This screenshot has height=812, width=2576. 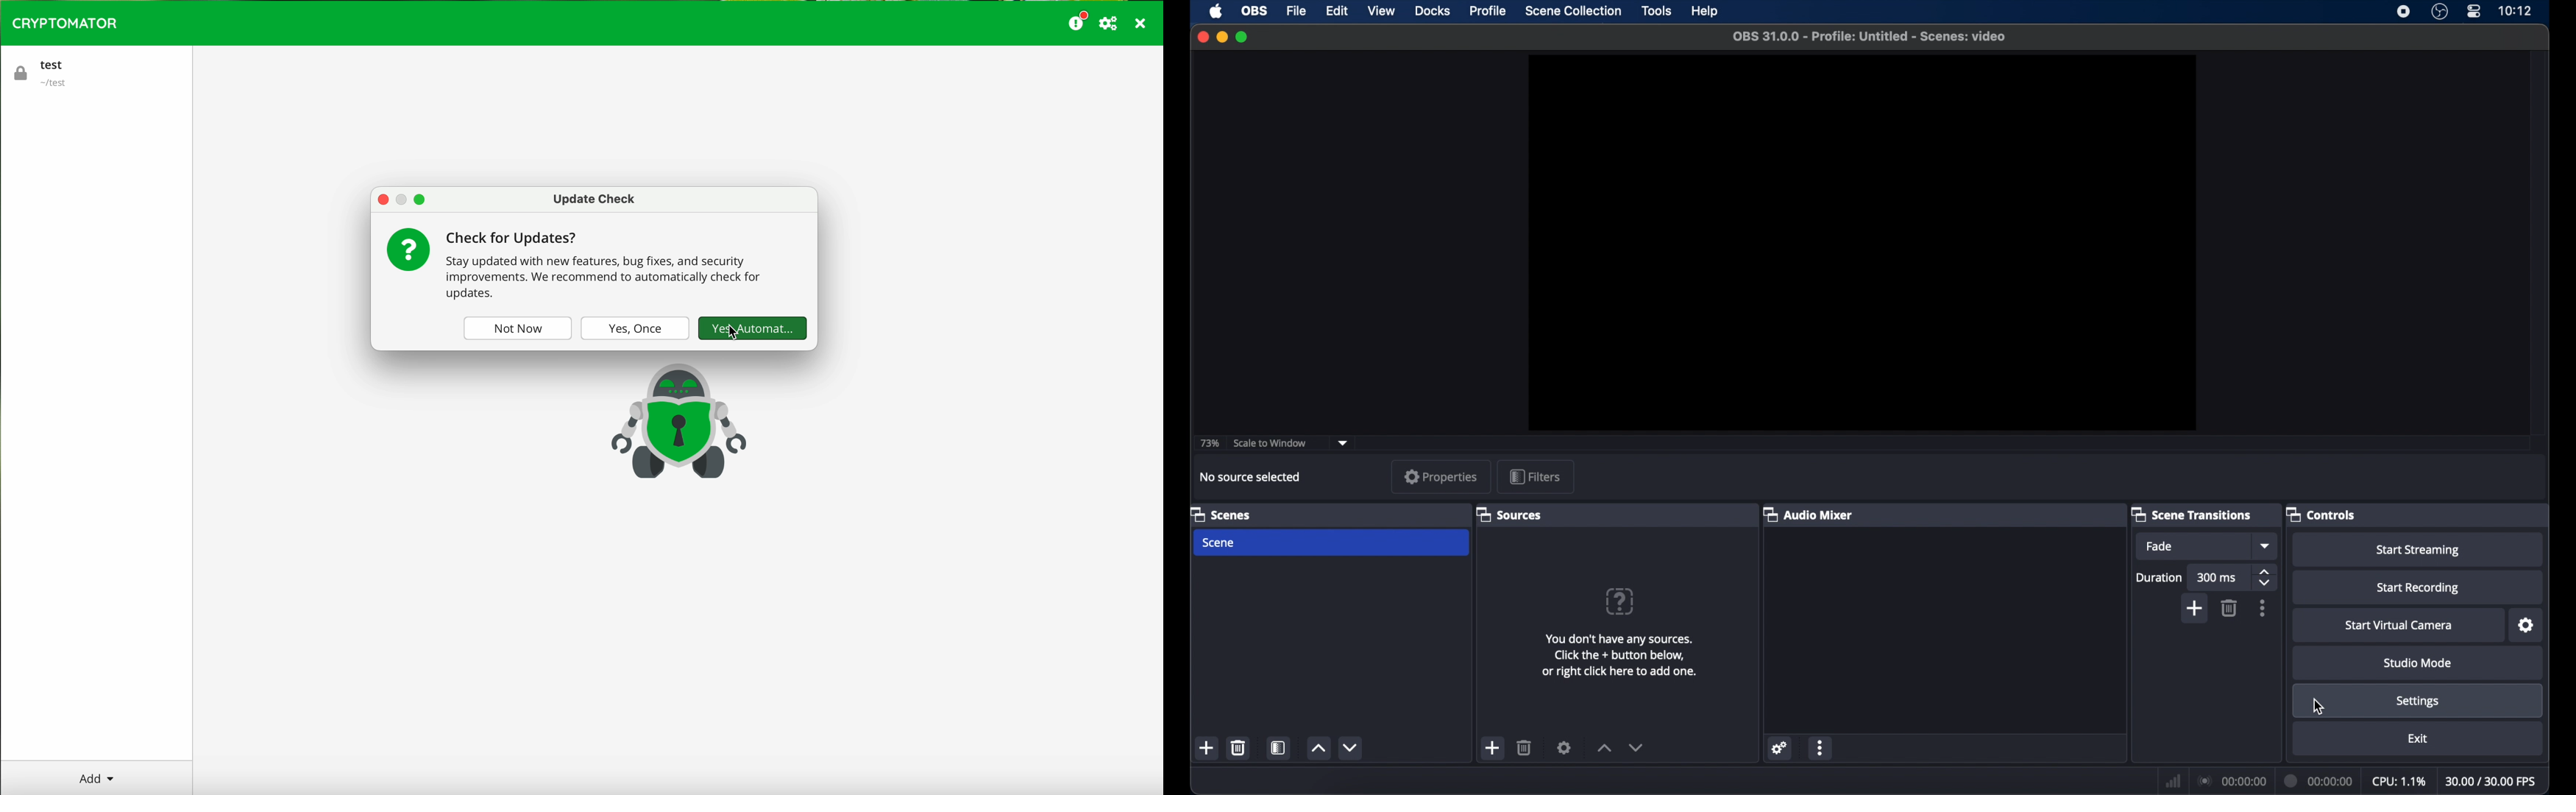 What do you see at coordinates (1256, 11) in the screenshot?
I see `obs` at bounding box center [1256, 11].